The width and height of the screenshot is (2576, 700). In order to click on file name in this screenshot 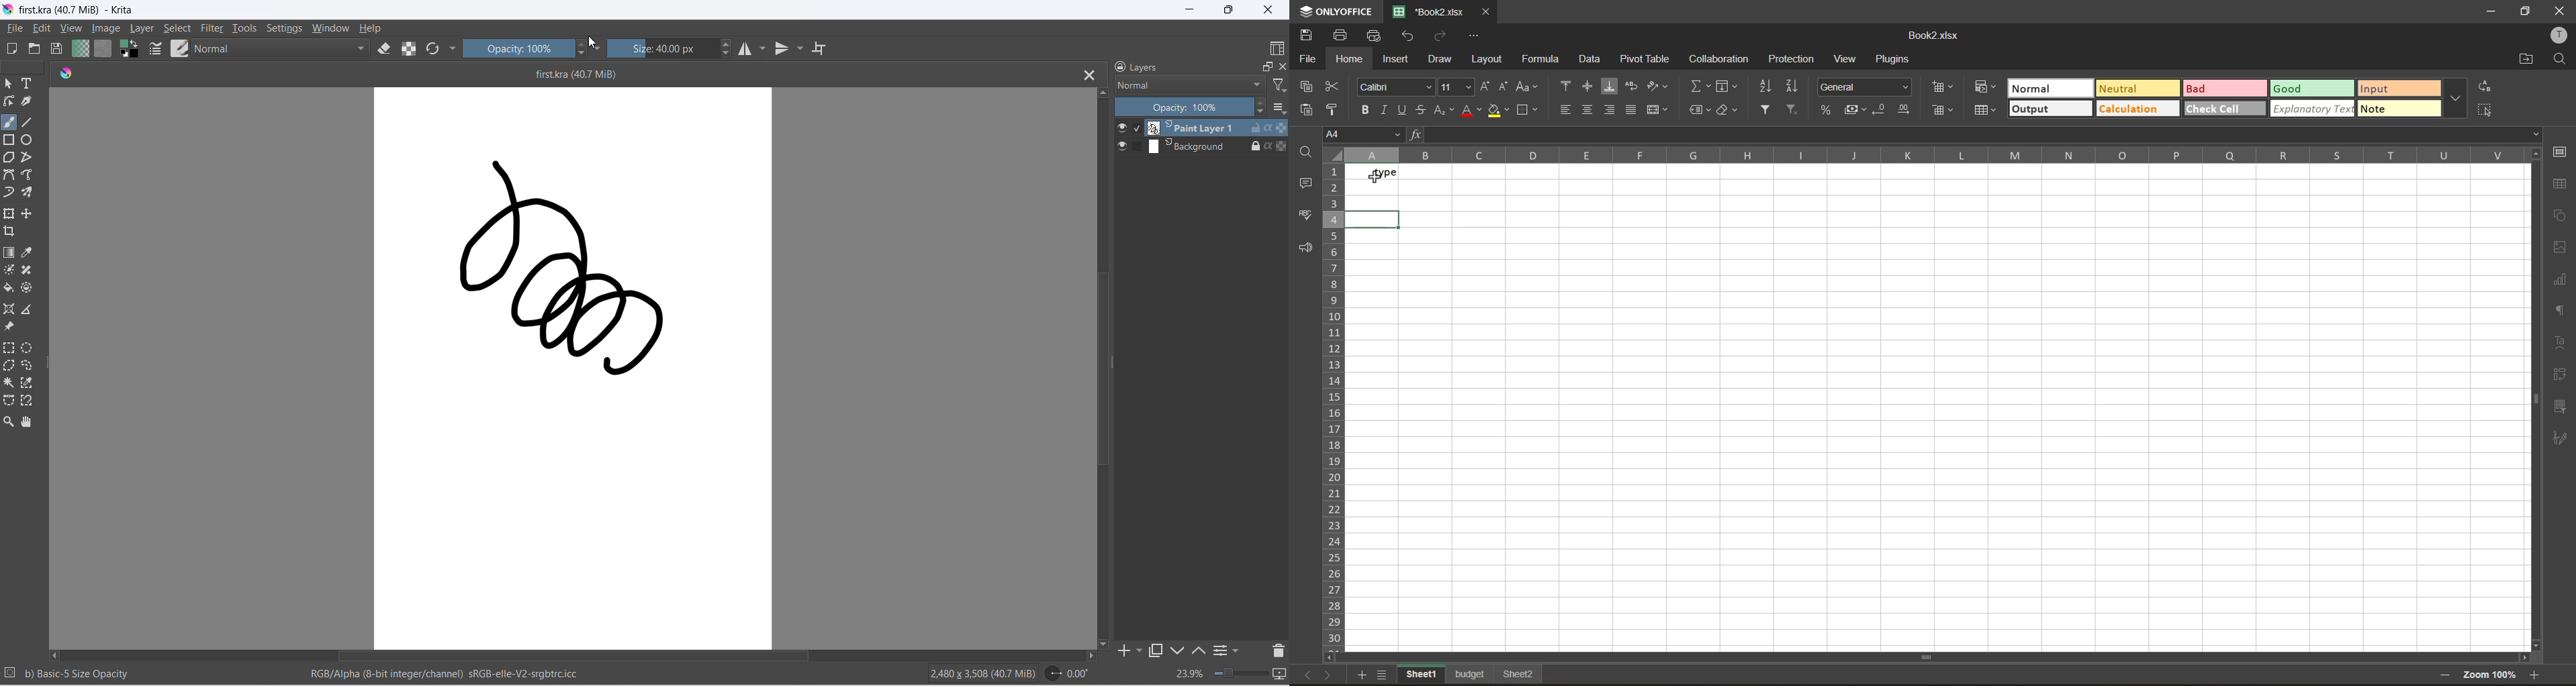, I will do `click(1433, 11)`.